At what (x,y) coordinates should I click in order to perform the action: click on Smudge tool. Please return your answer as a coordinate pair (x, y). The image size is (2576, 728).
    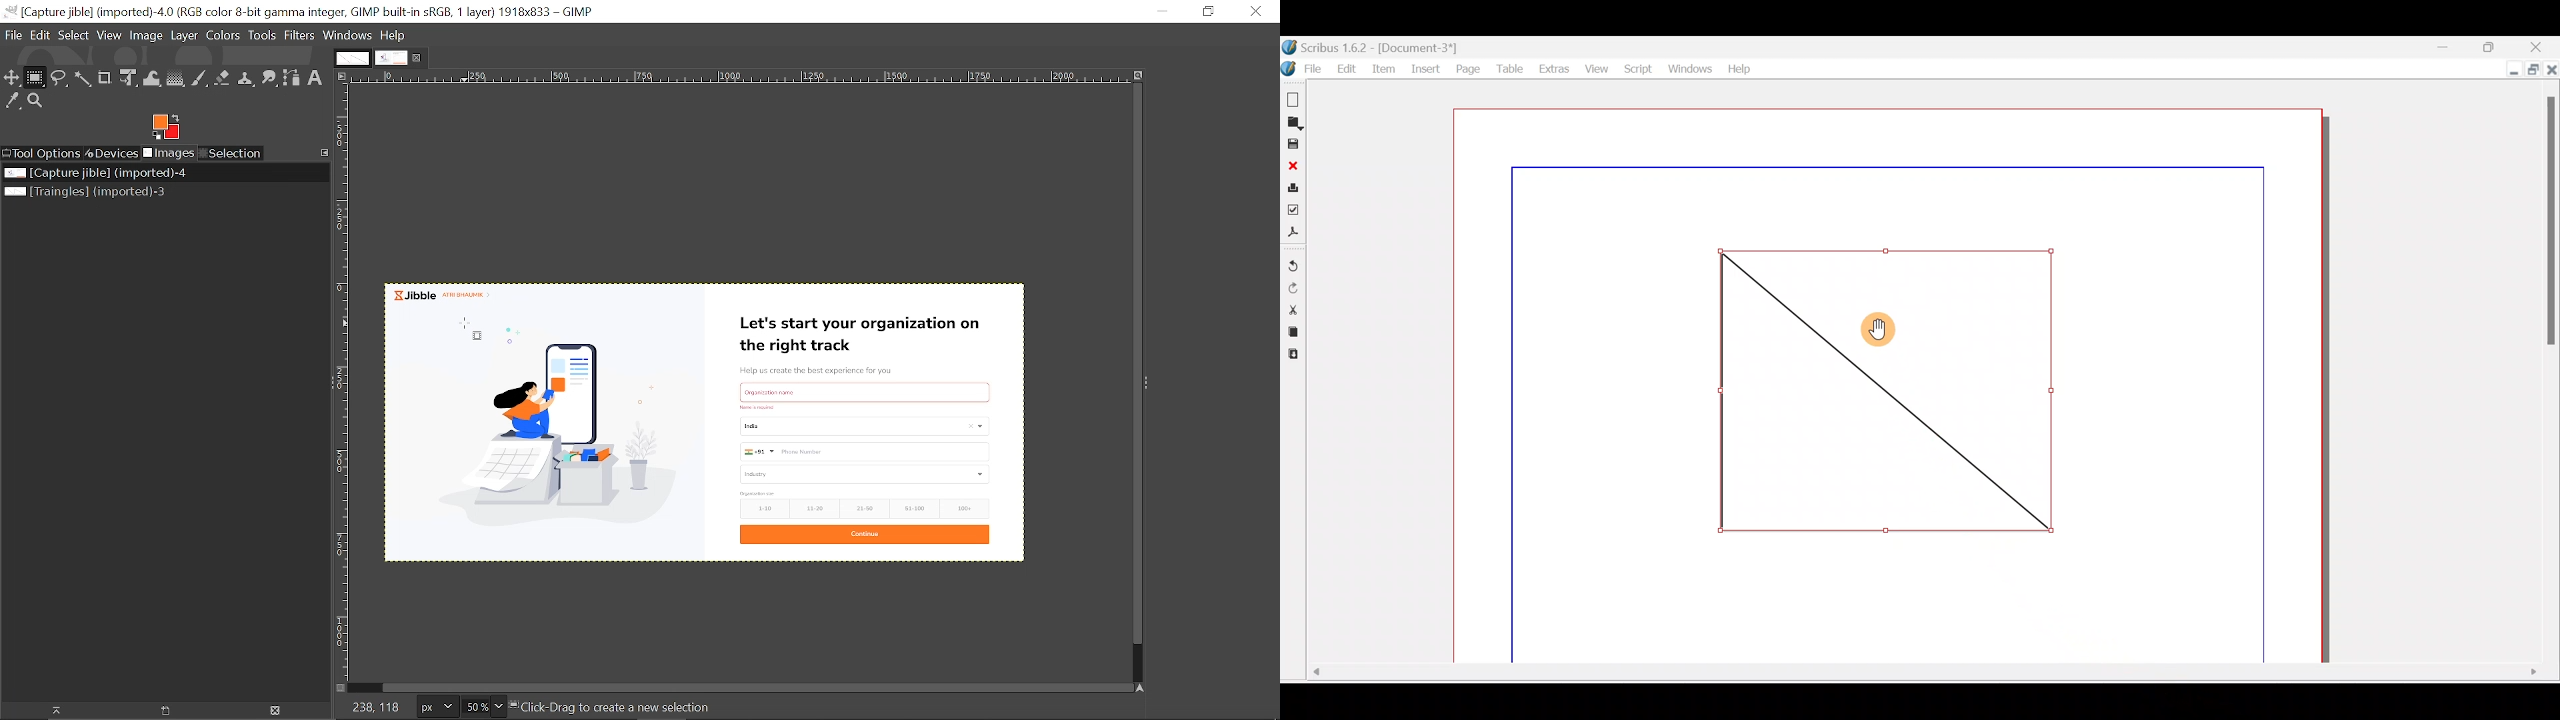
    Looking at the image, I should click on (268, 78).